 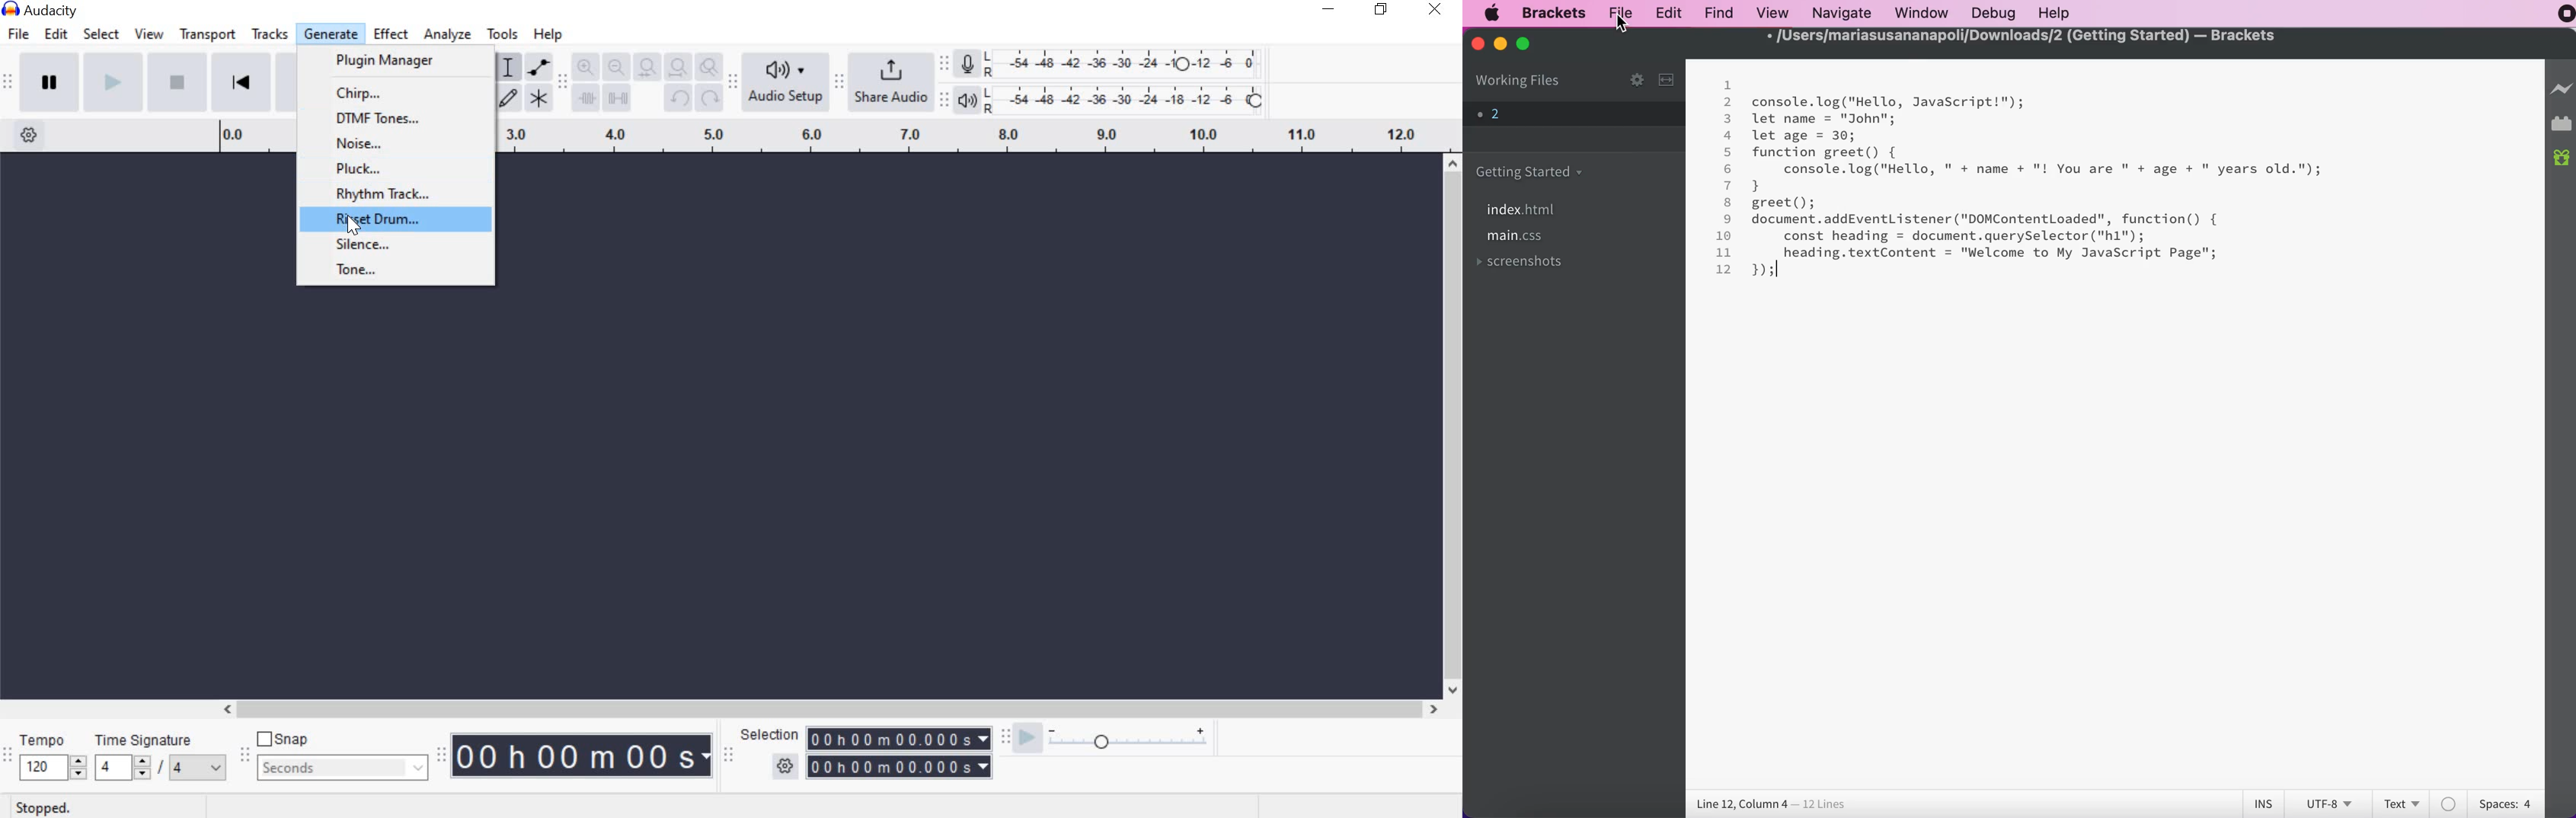 I want to click on 8, so click(x=1728, y=202).